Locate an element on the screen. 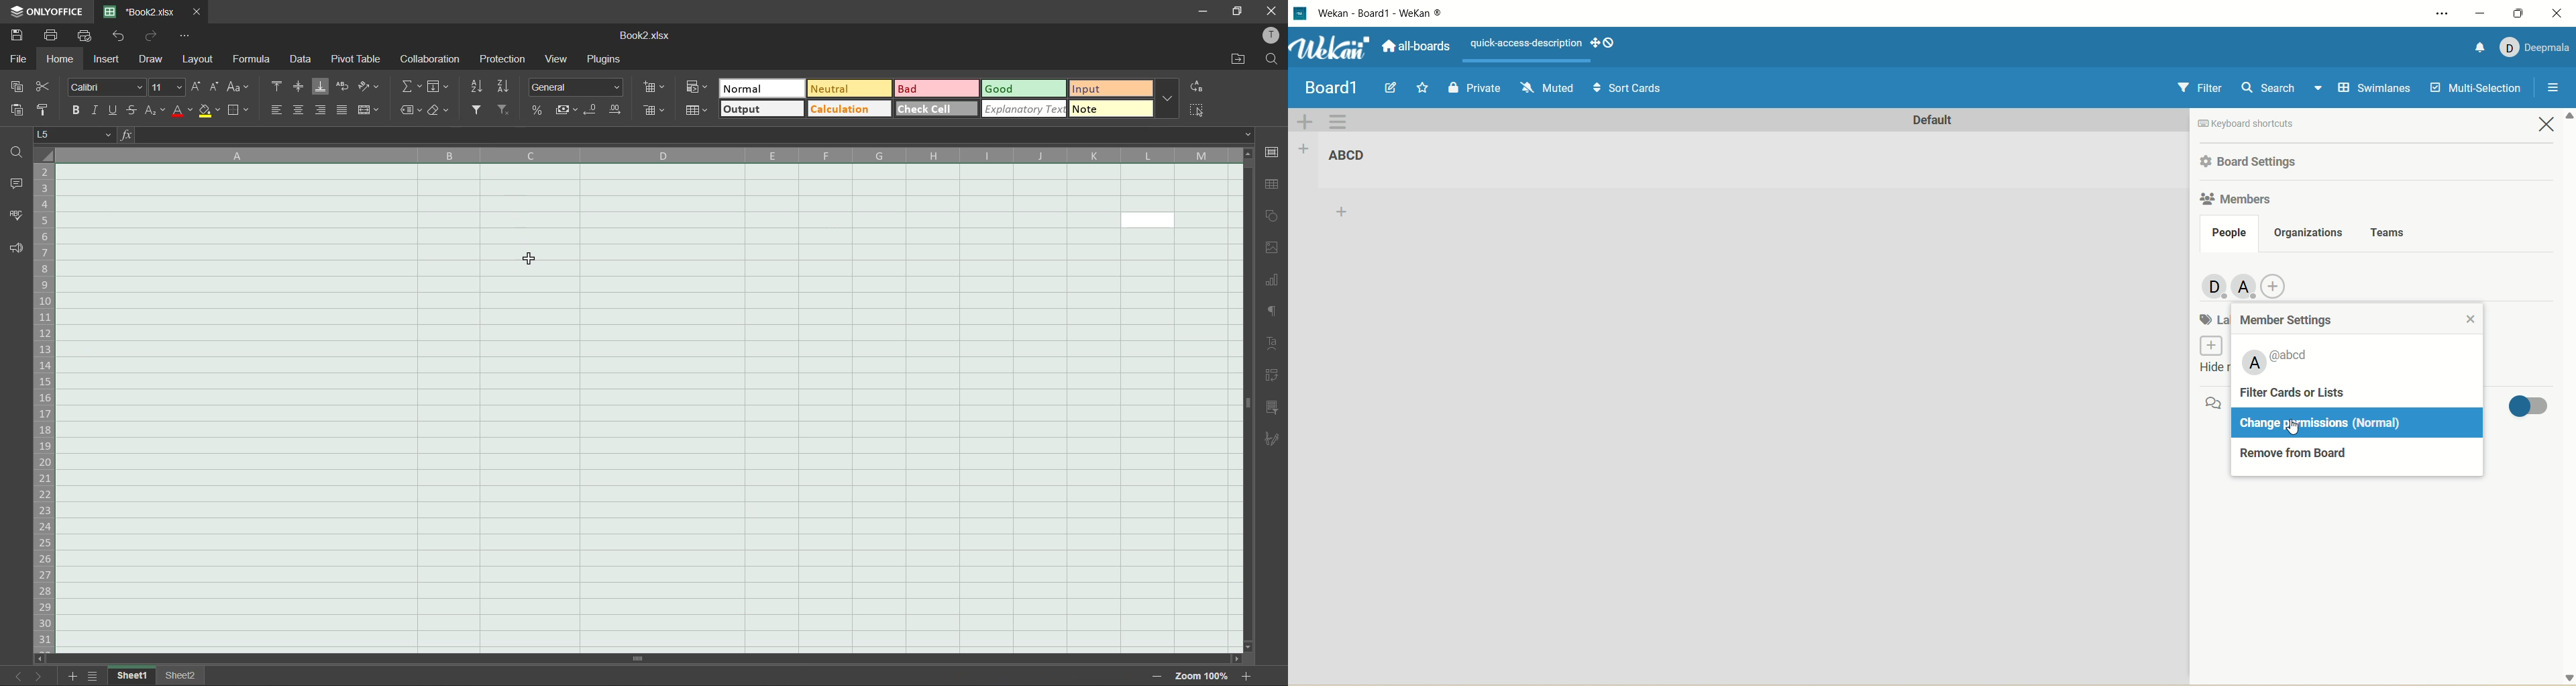  spellcheck is located at coordinates (13, 217).